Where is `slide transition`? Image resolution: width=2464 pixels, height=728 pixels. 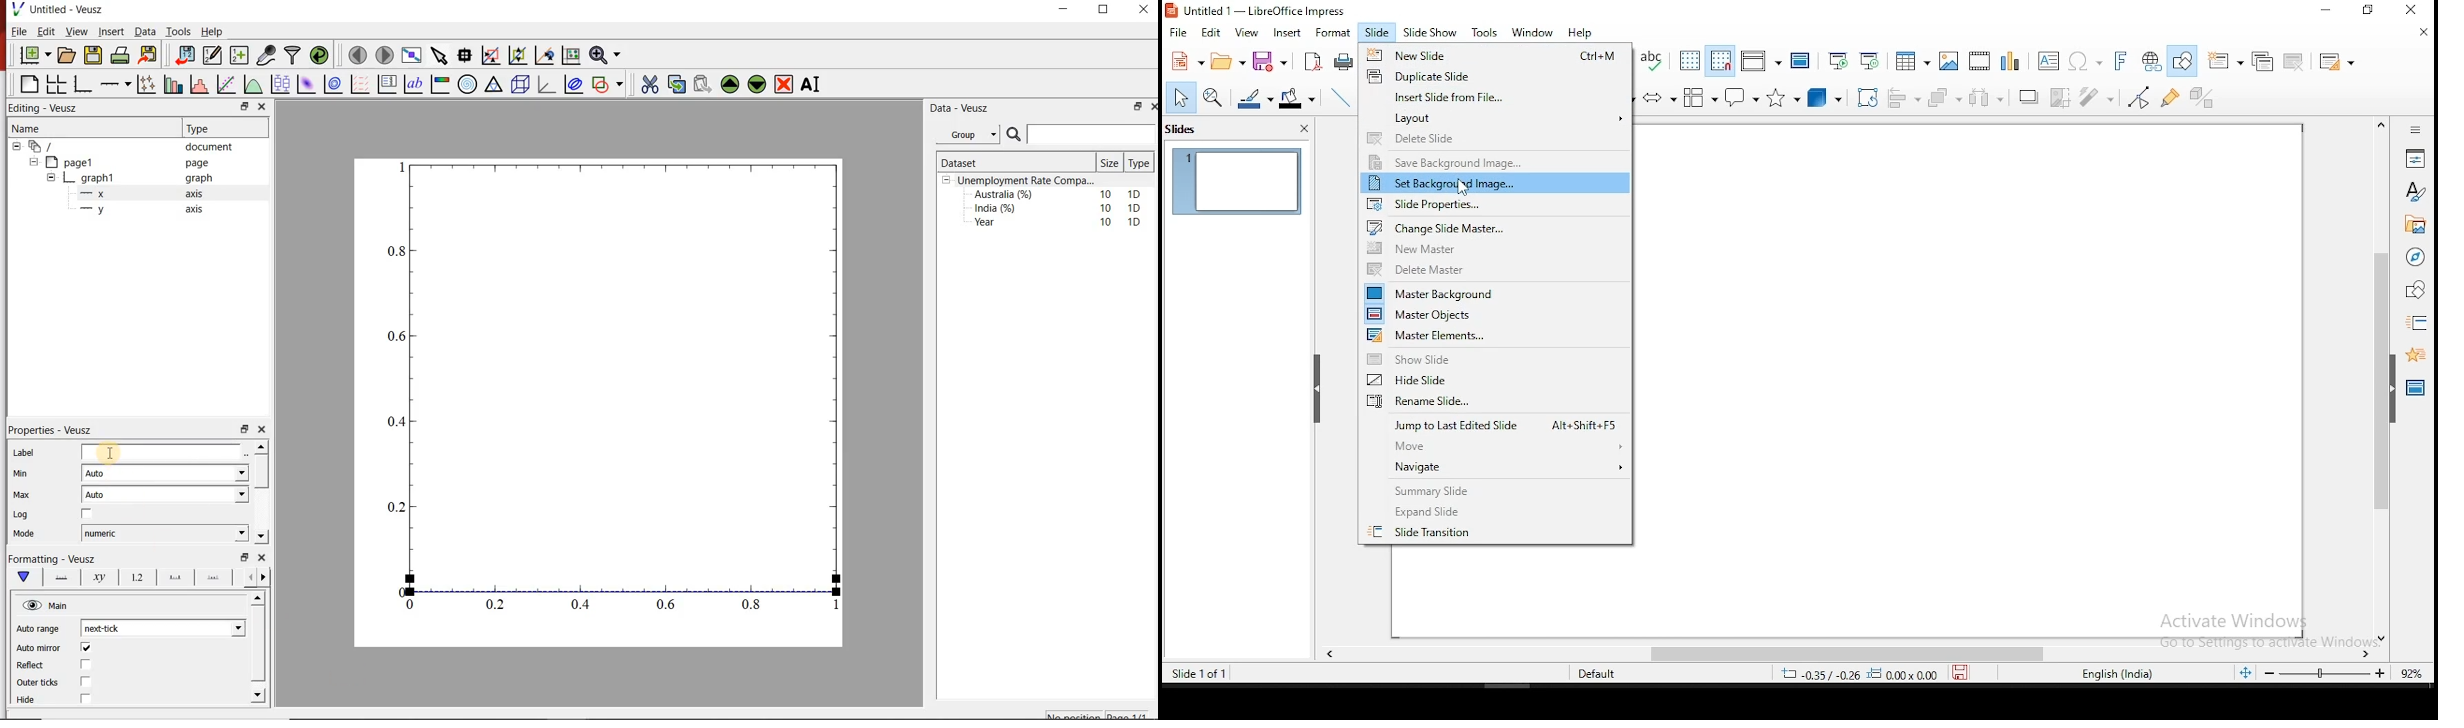 slide transition is located at coordinates (1499, 533).